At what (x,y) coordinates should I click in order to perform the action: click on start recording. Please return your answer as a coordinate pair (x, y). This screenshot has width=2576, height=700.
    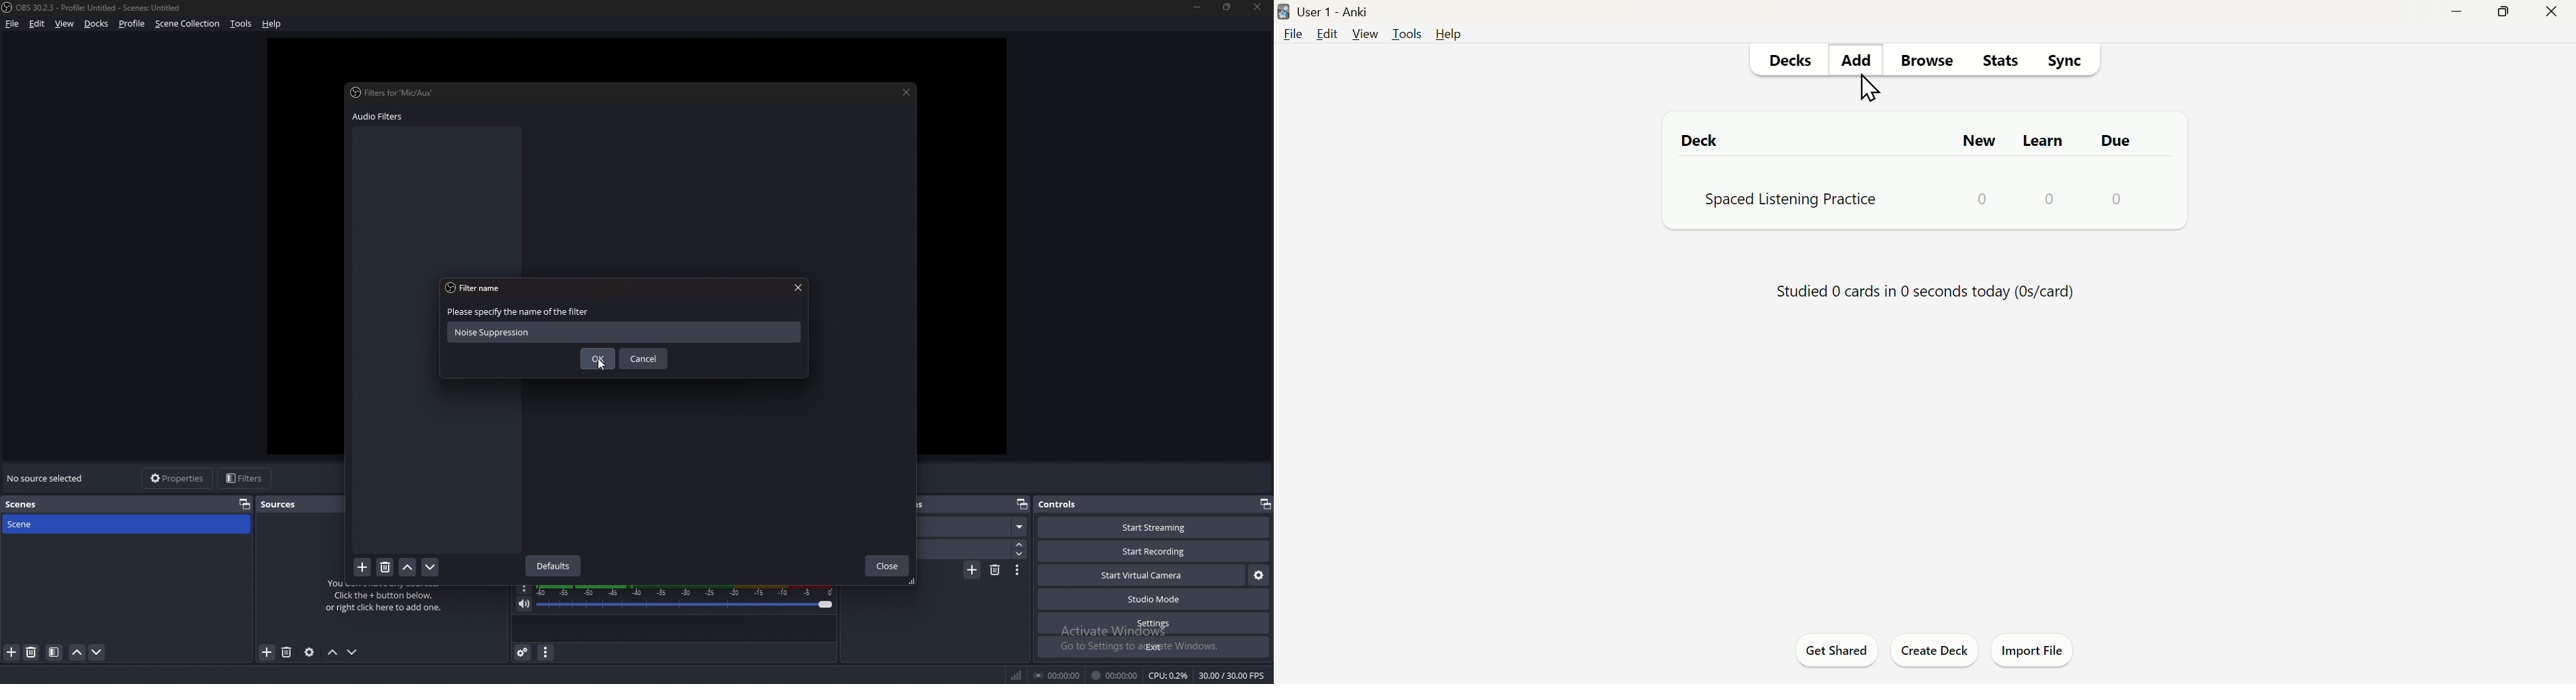
    Looking at the image, I should click on (1154, 551).